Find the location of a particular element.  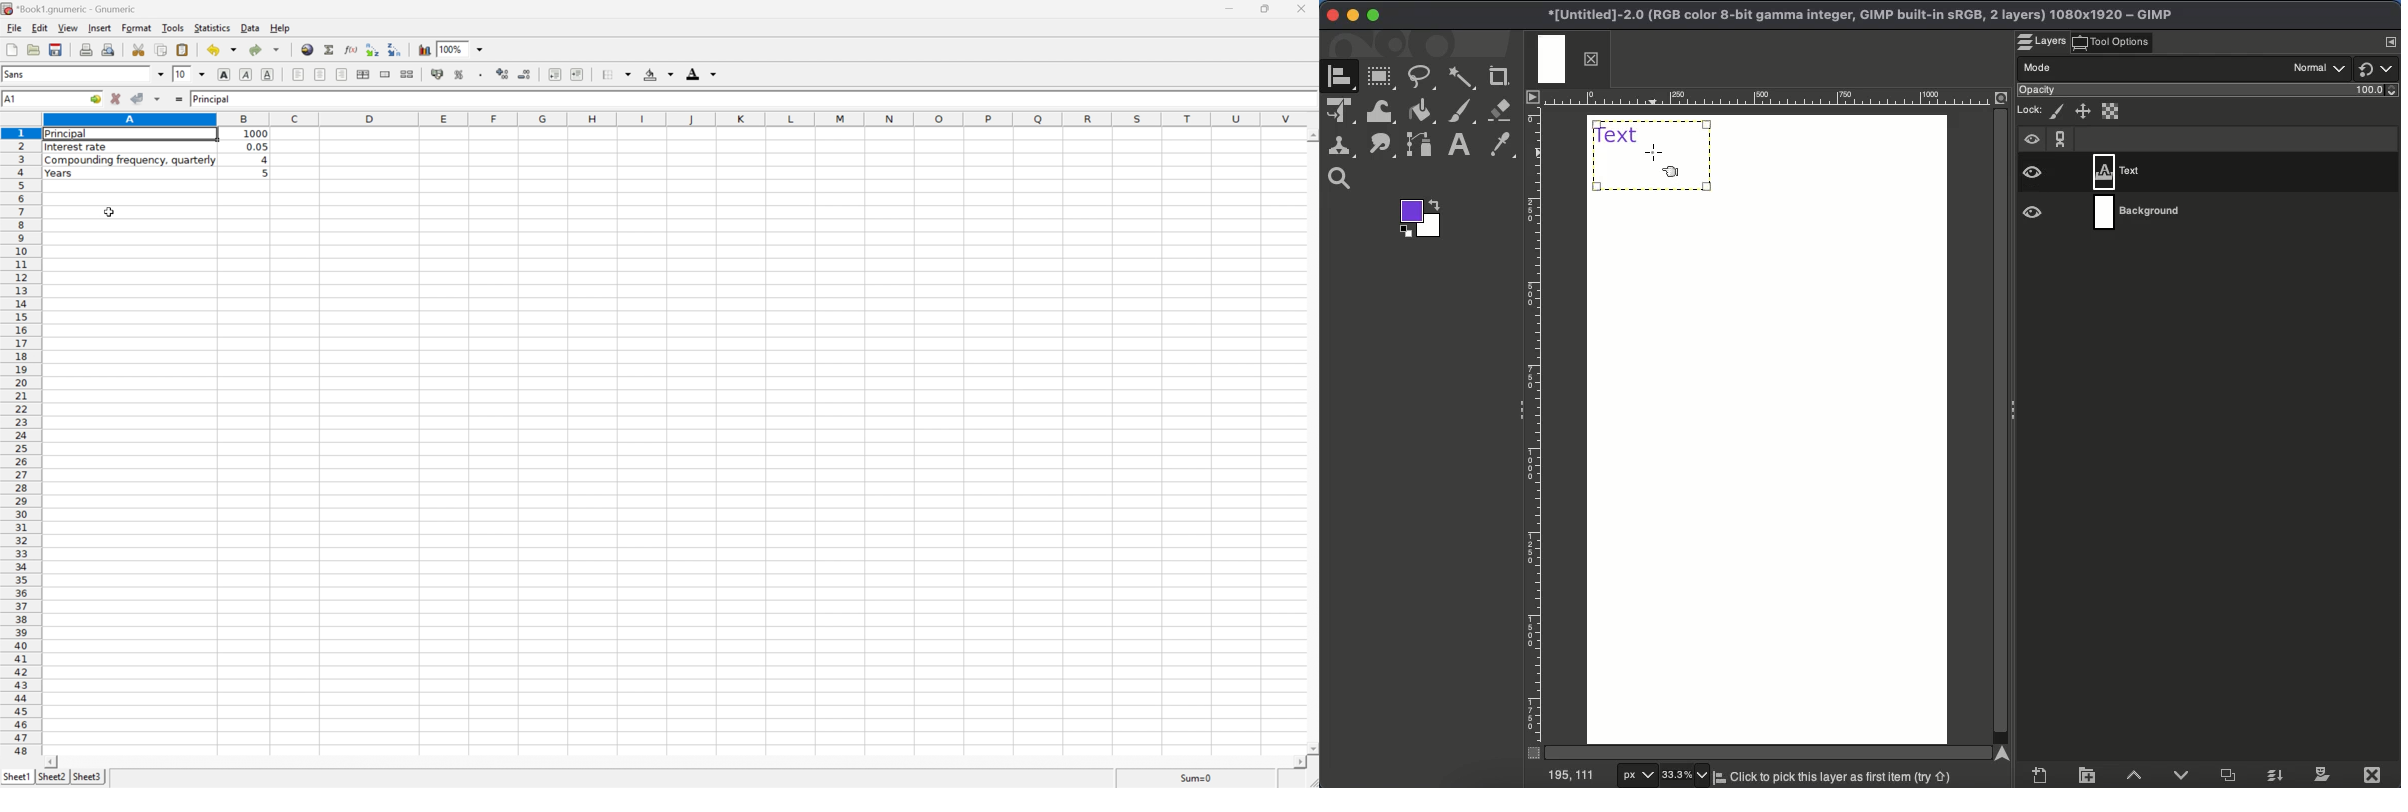

align left is located at coordinates (298, 73).